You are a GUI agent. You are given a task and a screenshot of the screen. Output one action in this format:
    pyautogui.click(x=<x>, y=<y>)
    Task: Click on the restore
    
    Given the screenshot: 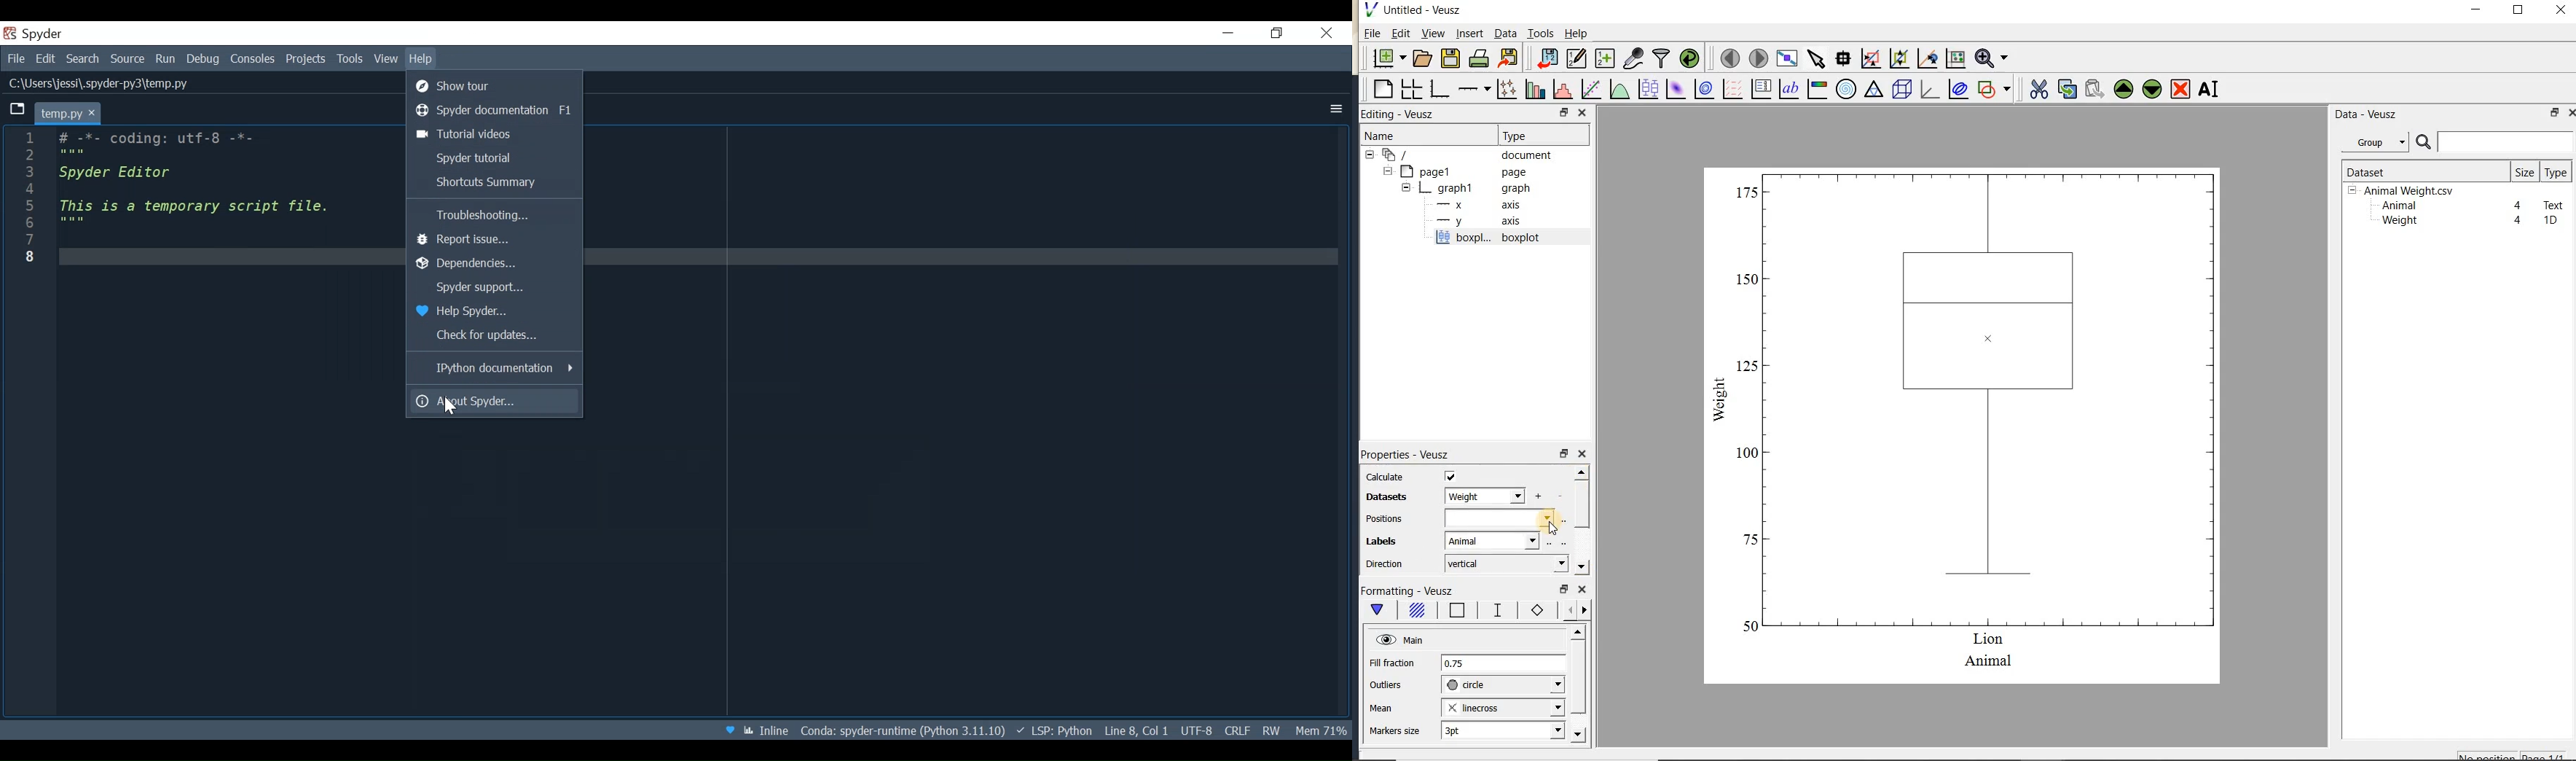 What is the action you would take?
    pyautogui.click(x=2556, y=112)
    